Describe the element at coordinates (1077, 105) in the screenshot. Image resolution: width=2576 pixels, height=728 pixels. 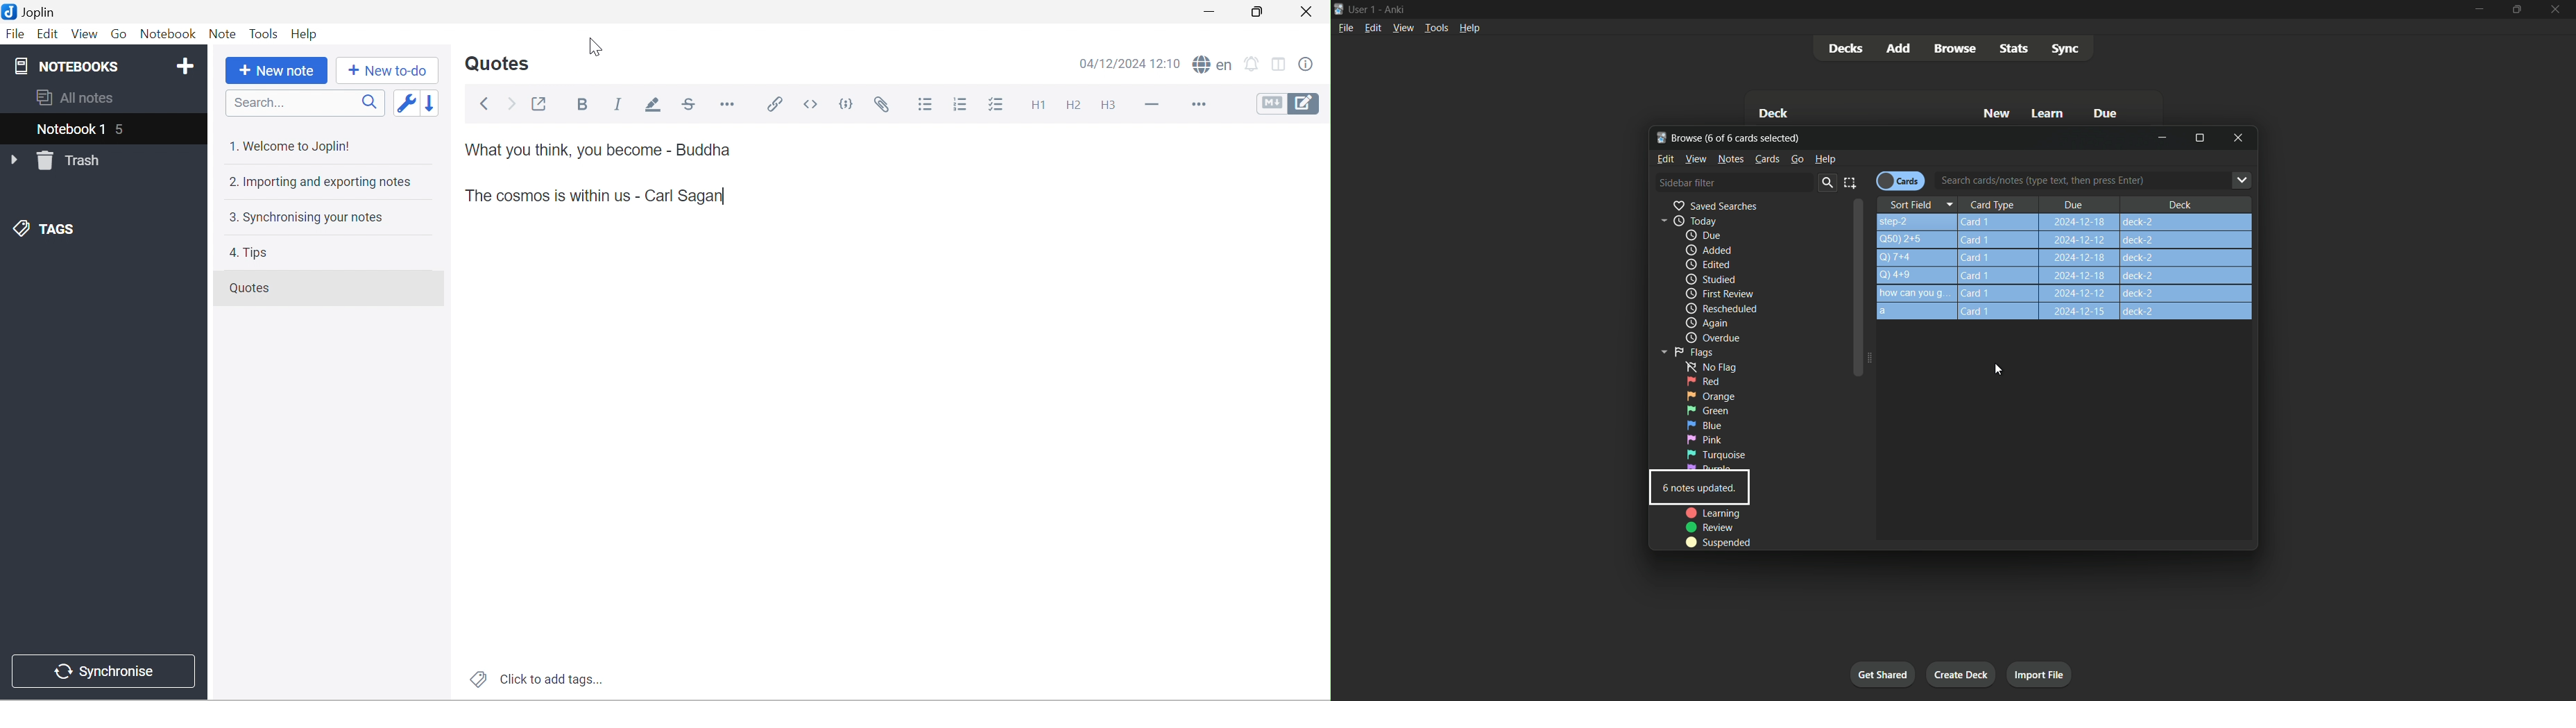
I see `Heading 2` at that location.